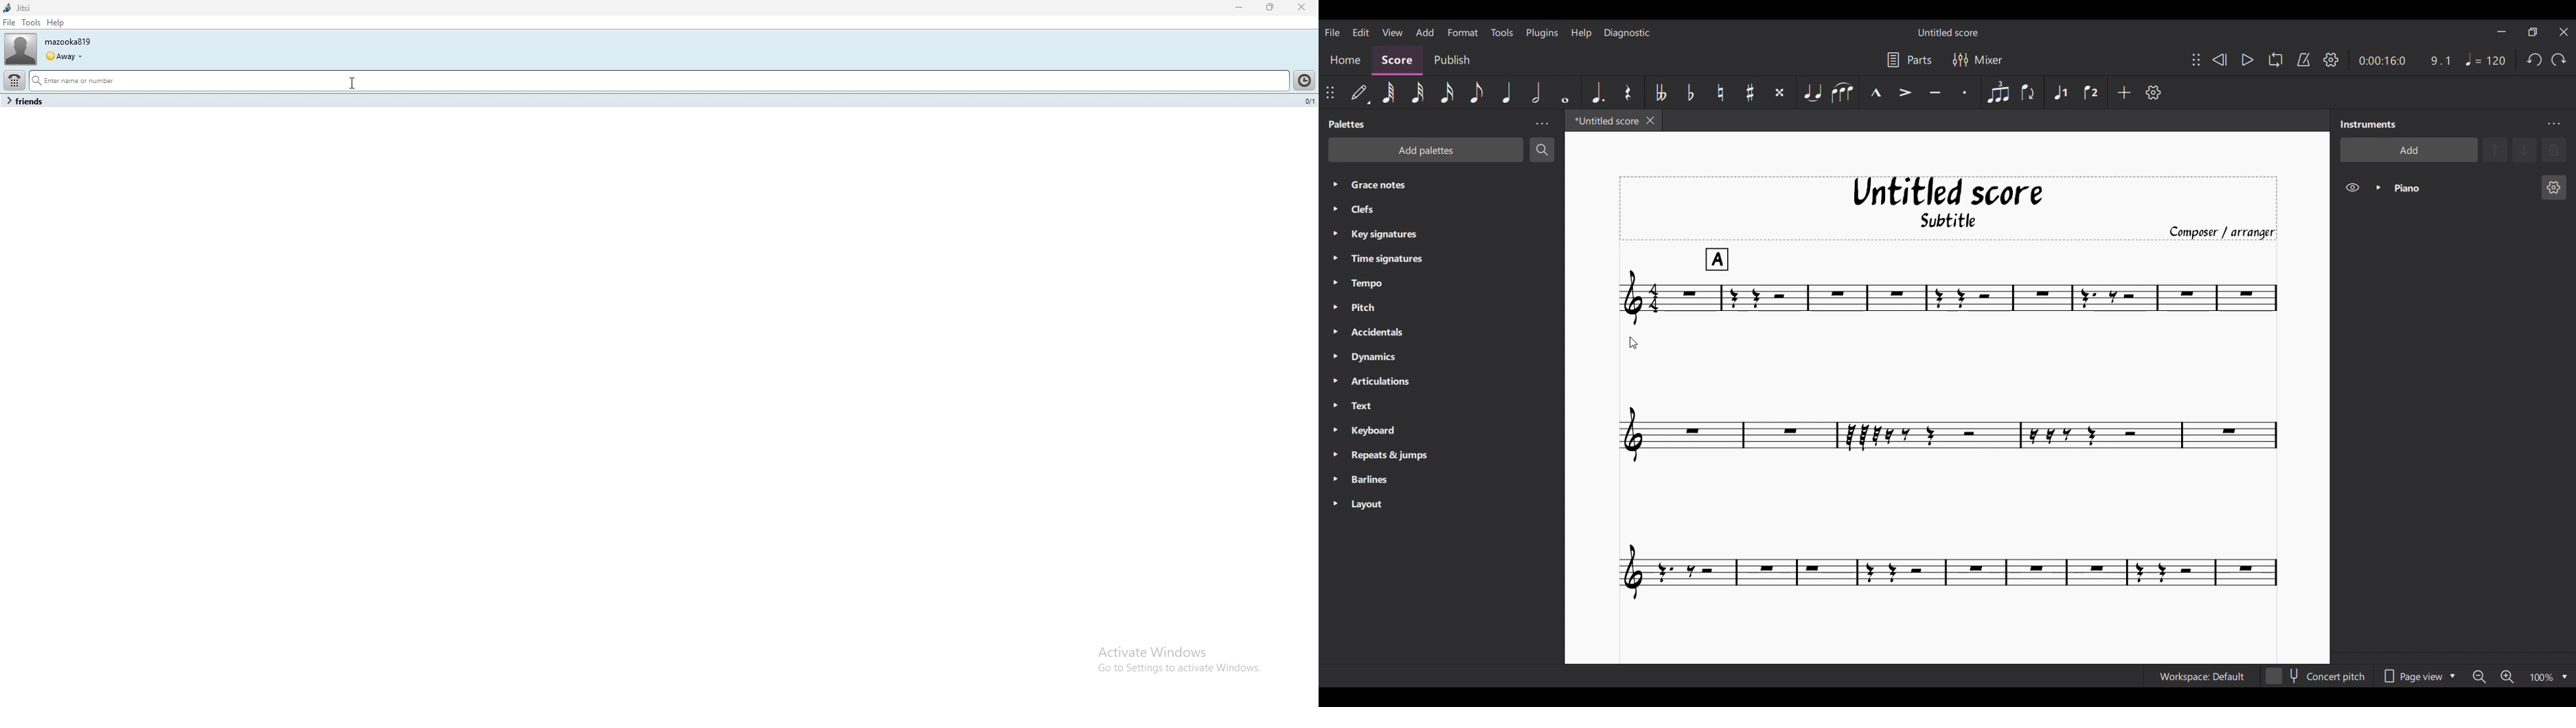 The image size is (2576, 728). What do you see at coordinates (2532, 32) in the screenshot?
I see `Show in a smaller interface` at bounding box center [2532, 32].